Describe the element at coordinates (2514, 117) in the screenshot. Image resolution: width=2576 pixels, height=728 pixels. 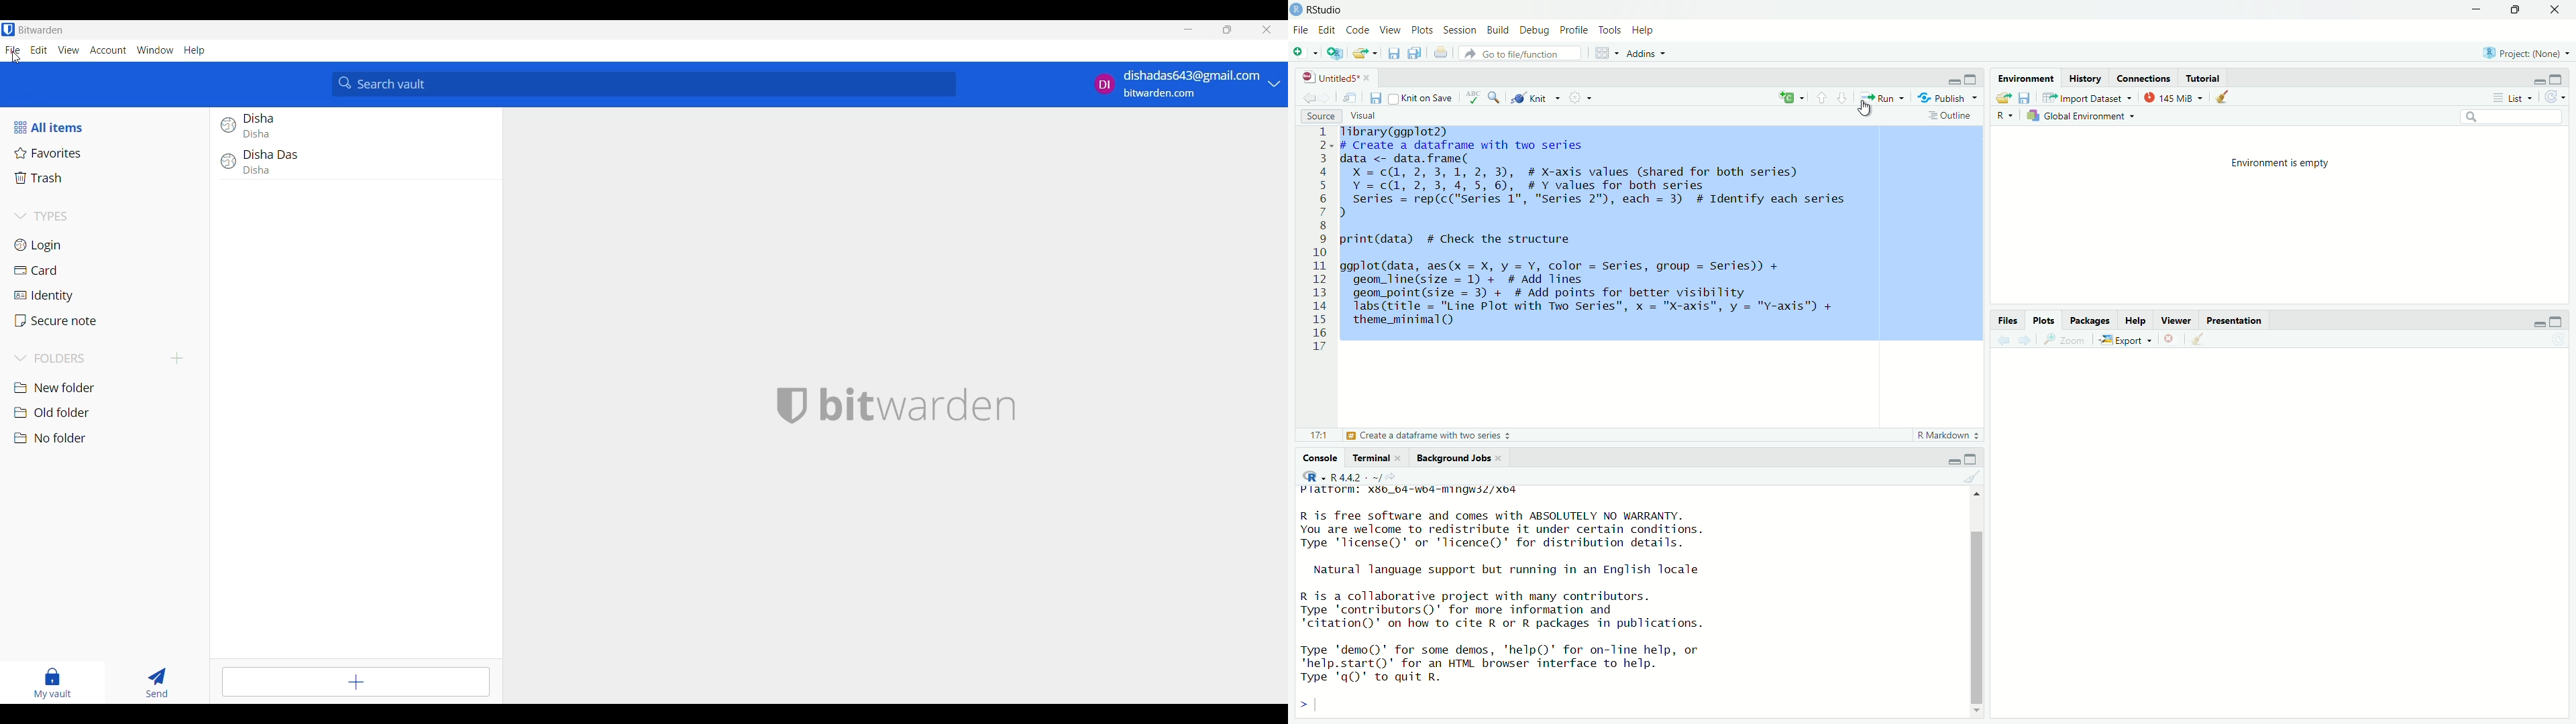
I see `Search edit field` at that location.